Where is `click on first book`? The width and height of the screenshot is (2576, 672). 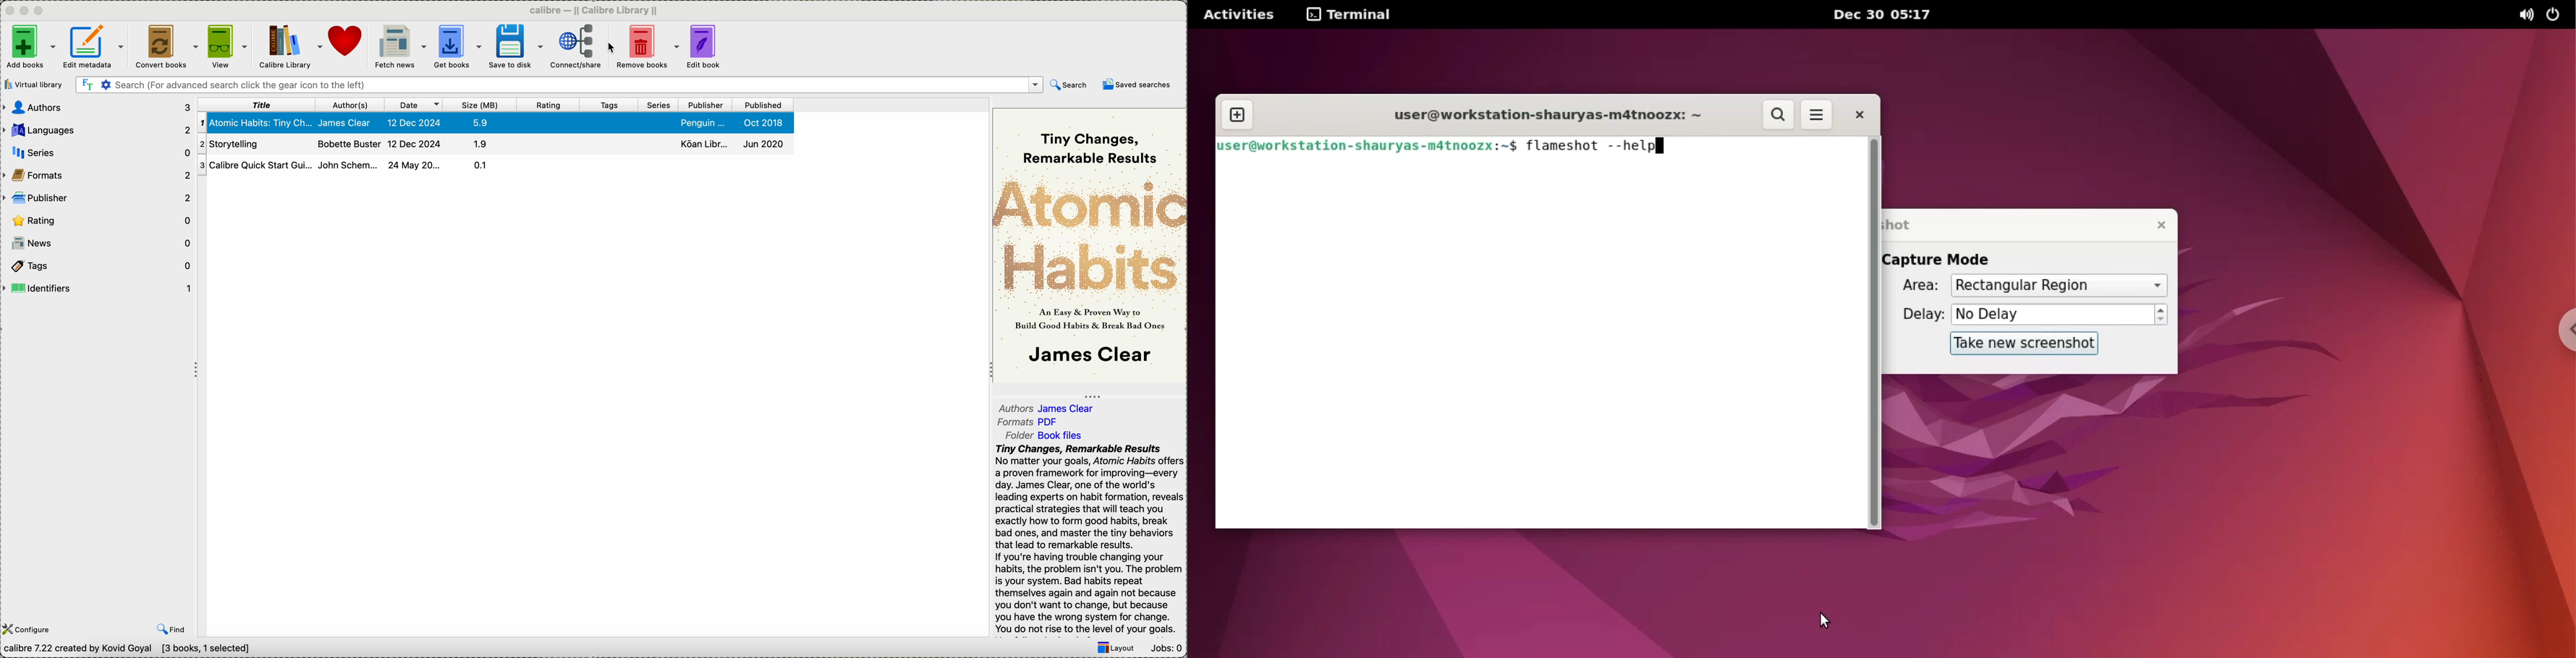 click on first book is located at coordinates (496, 122).